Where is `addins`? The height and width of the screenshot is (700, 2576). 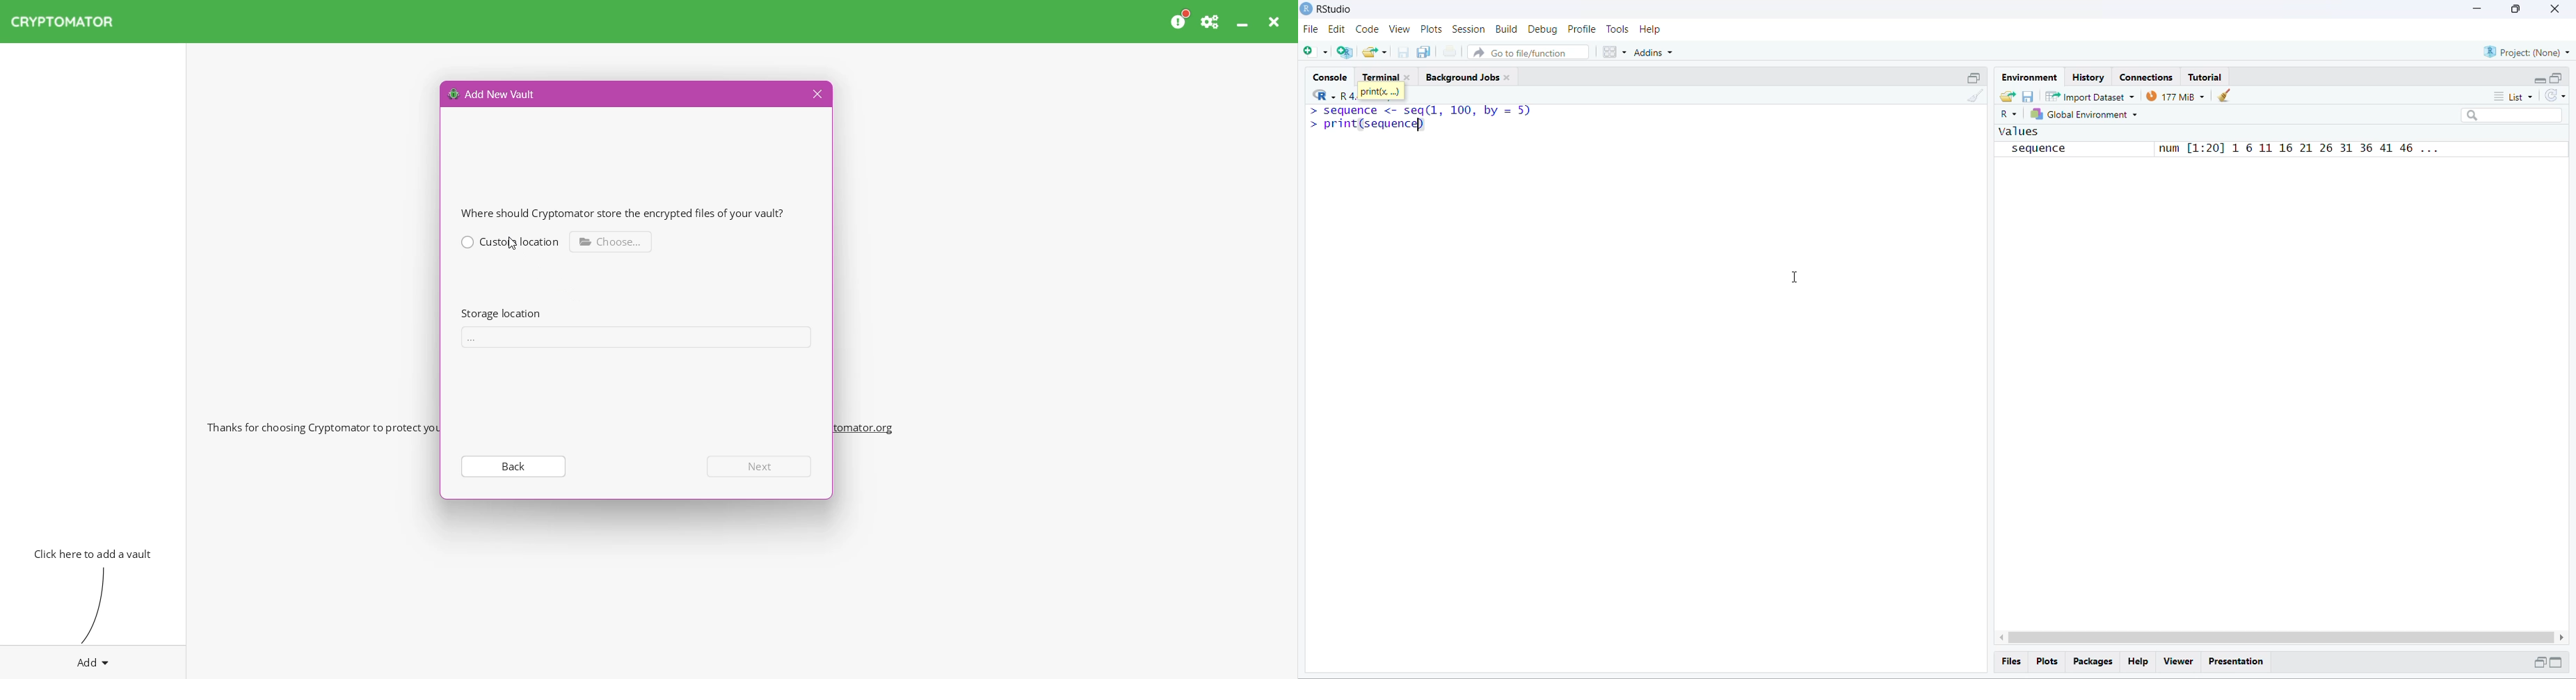 addins is located at coordinates (1656, 53).